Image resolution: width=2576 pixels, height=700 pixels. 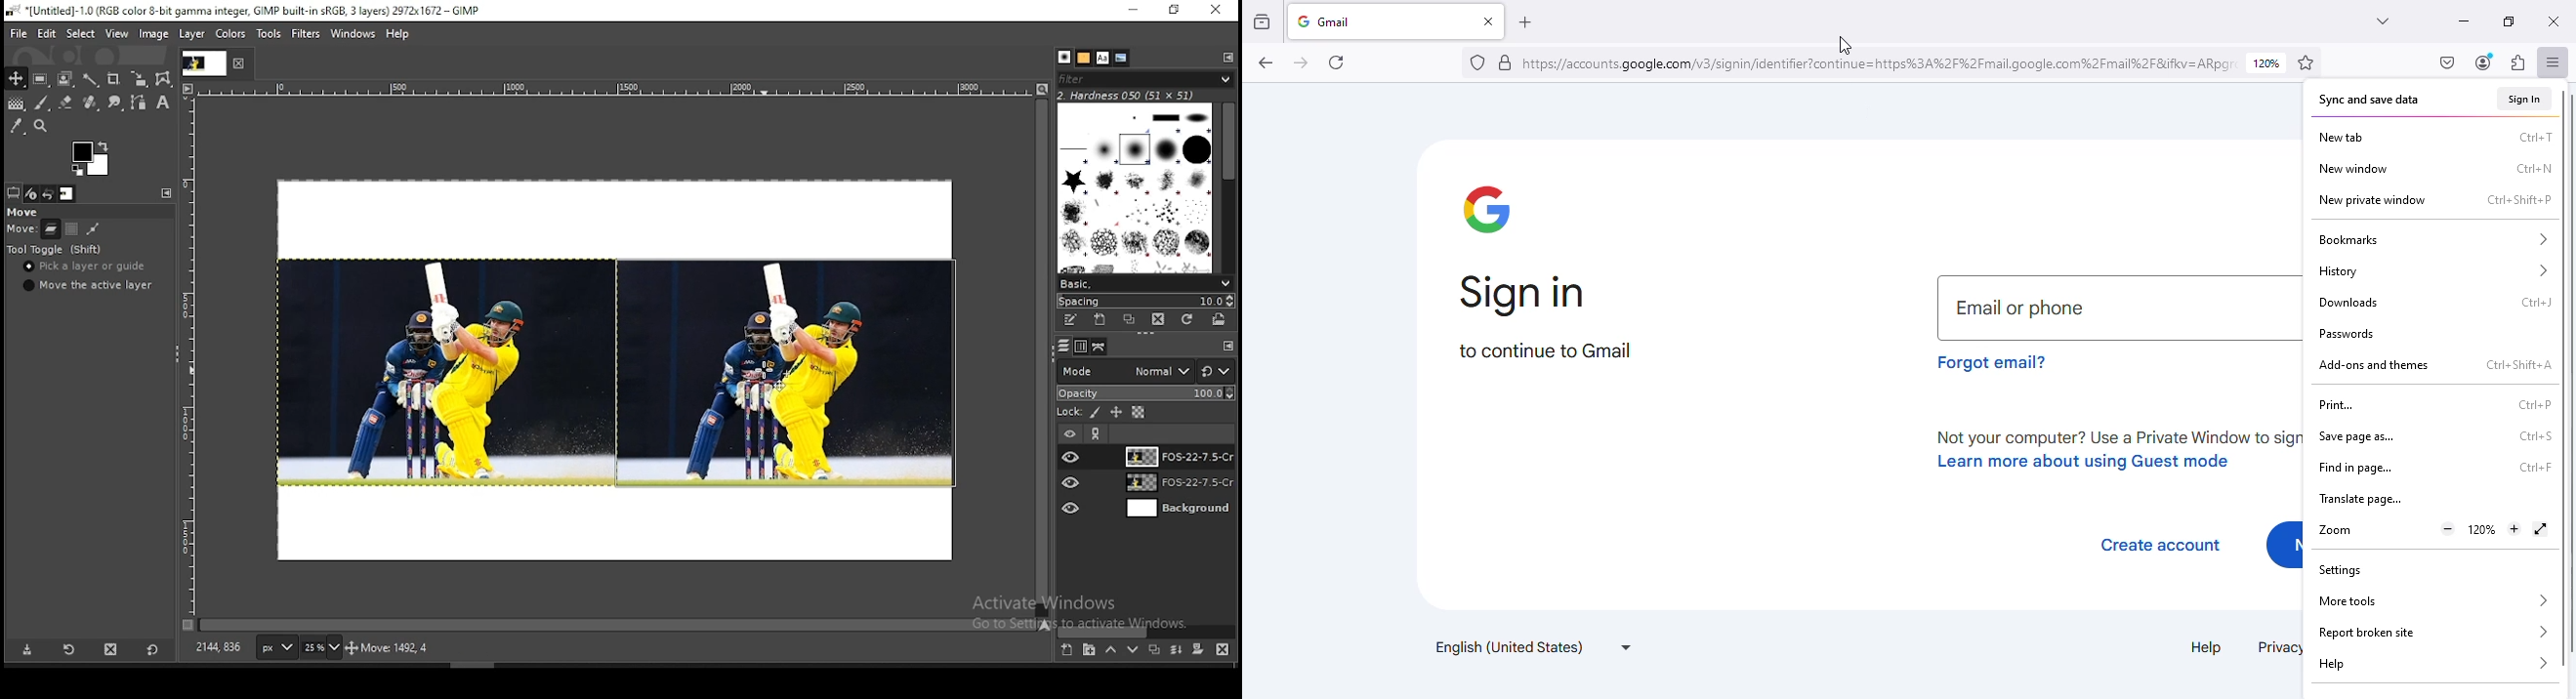 I want to click on help, so click(x=398, y=36).